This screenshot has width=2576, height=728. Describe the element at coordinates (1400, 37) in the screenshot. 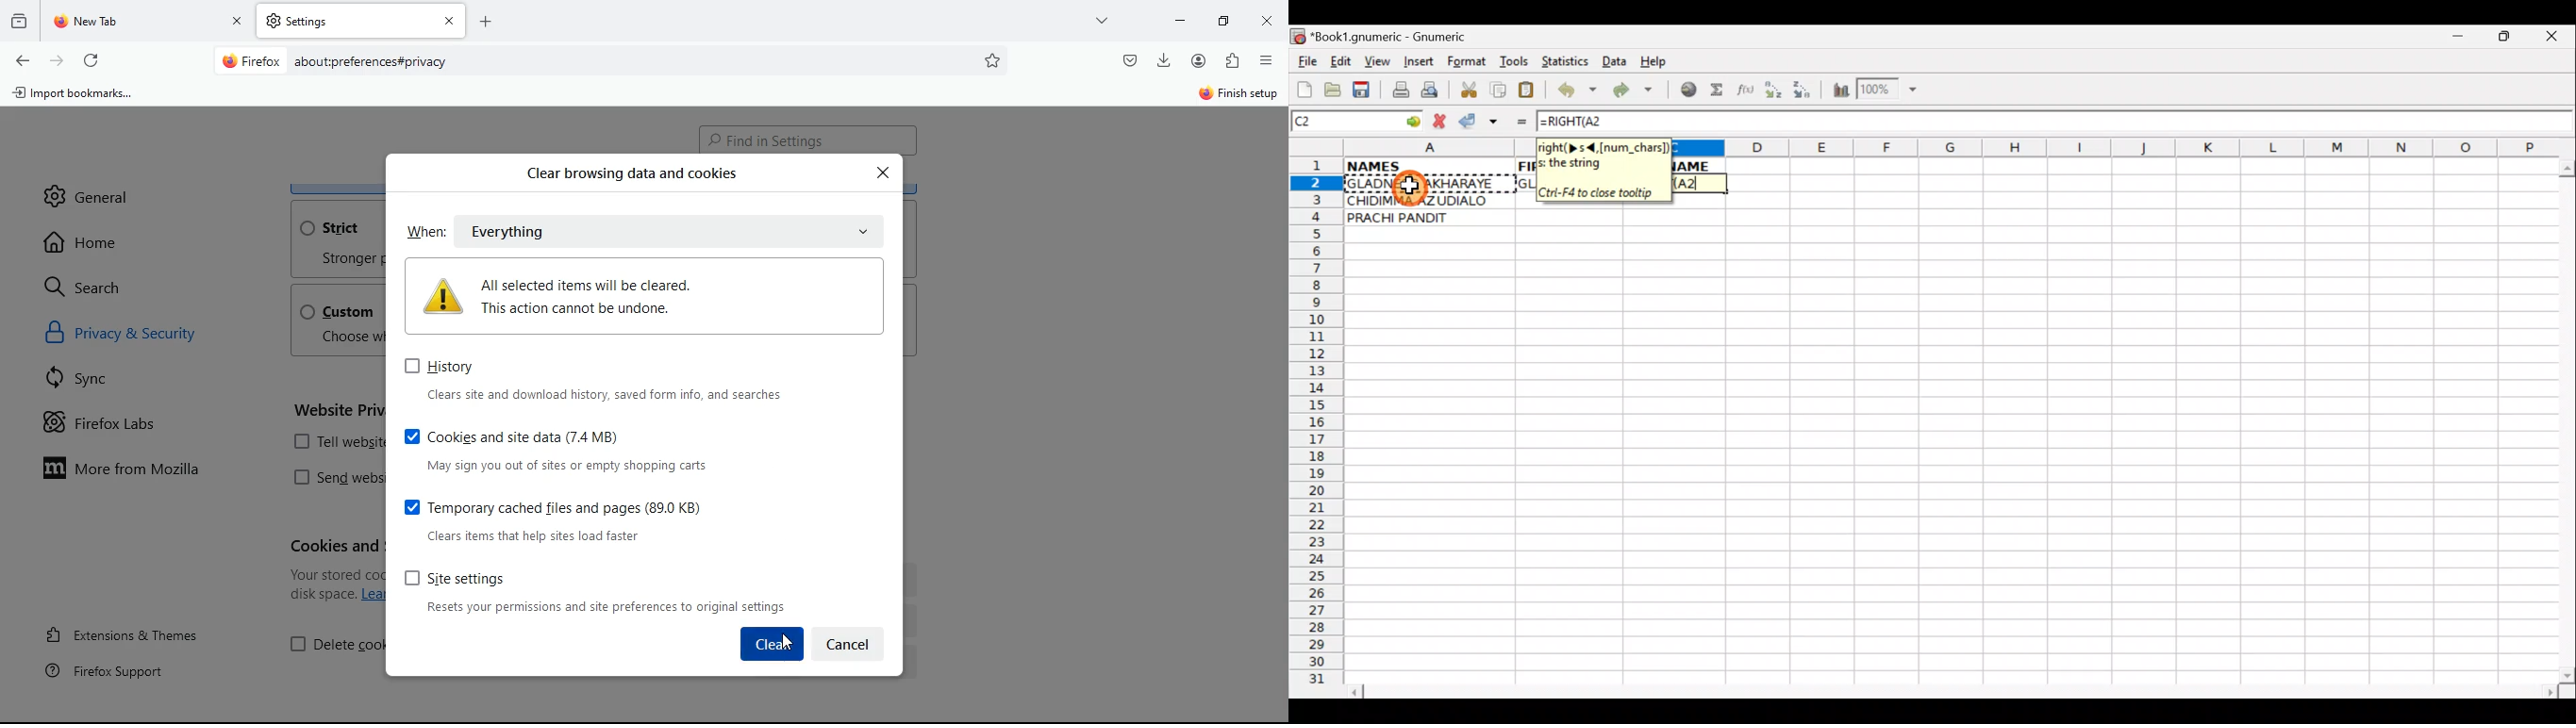

I see `*Book1.gnumeric - Gnumeric` at that location.